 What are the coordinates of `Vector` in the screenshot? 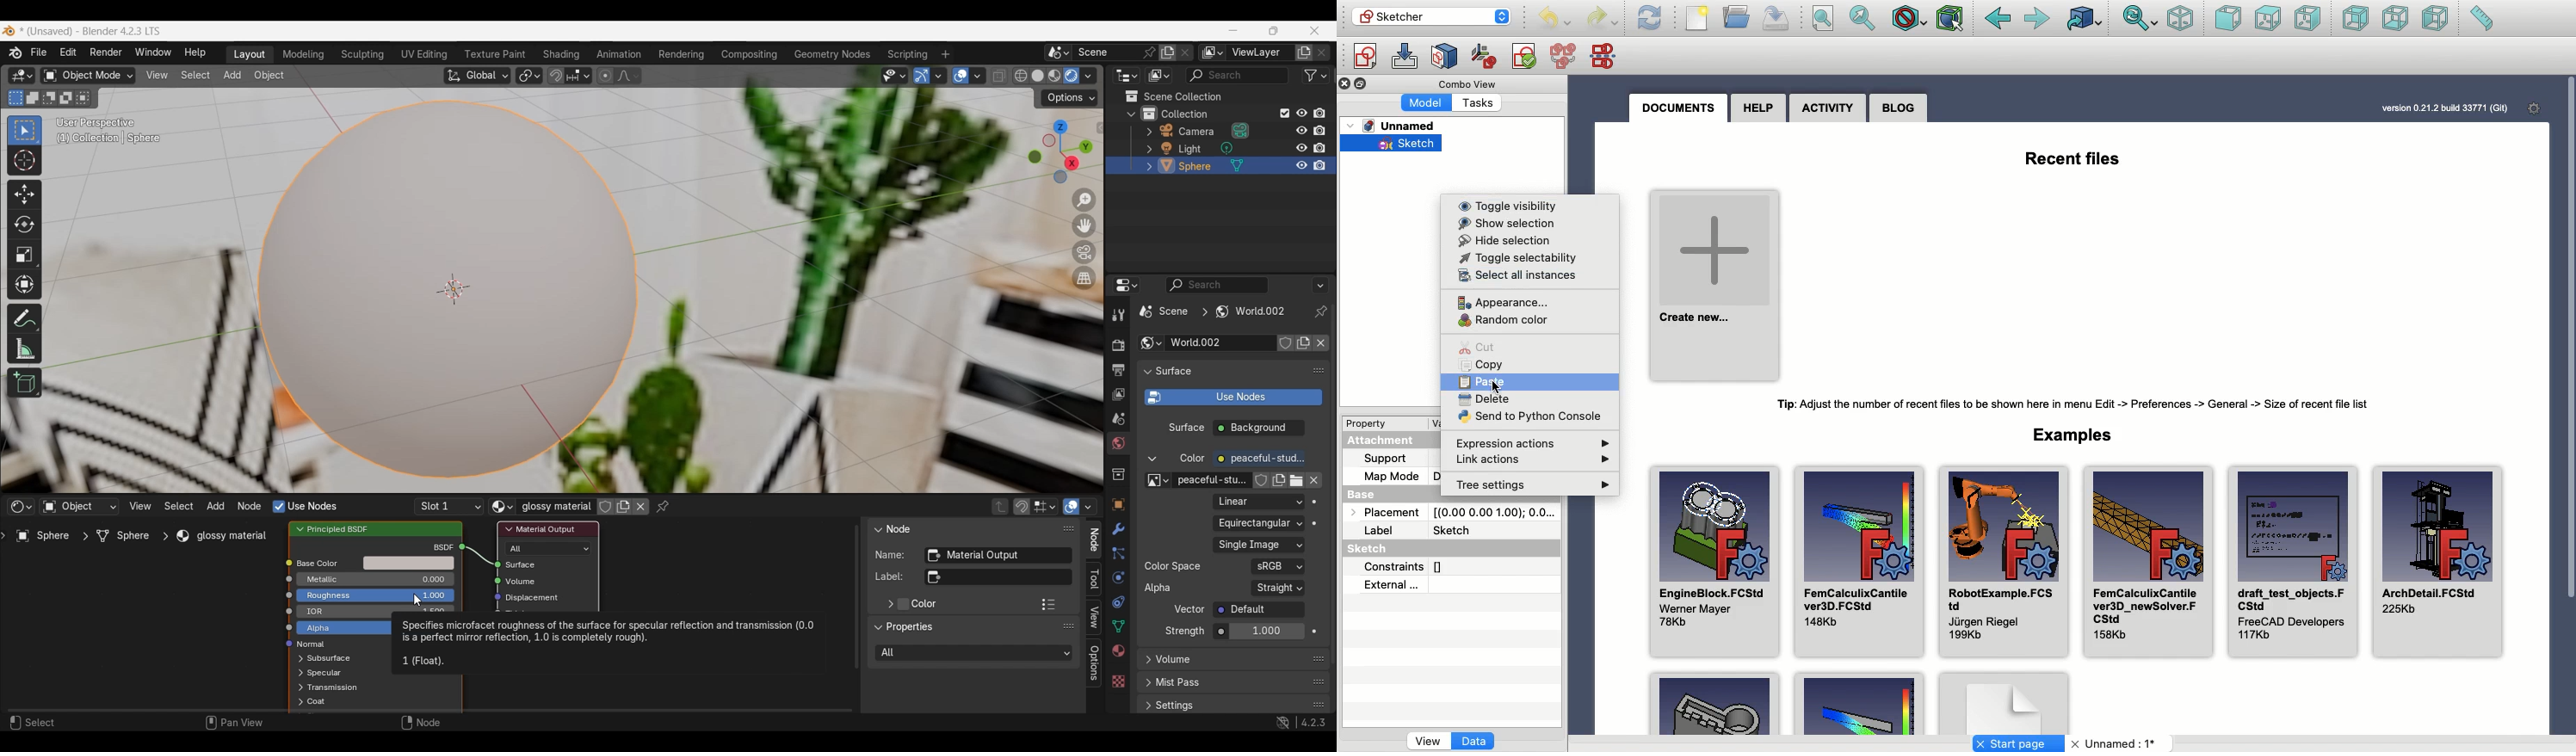 It's located at (1259, 609).